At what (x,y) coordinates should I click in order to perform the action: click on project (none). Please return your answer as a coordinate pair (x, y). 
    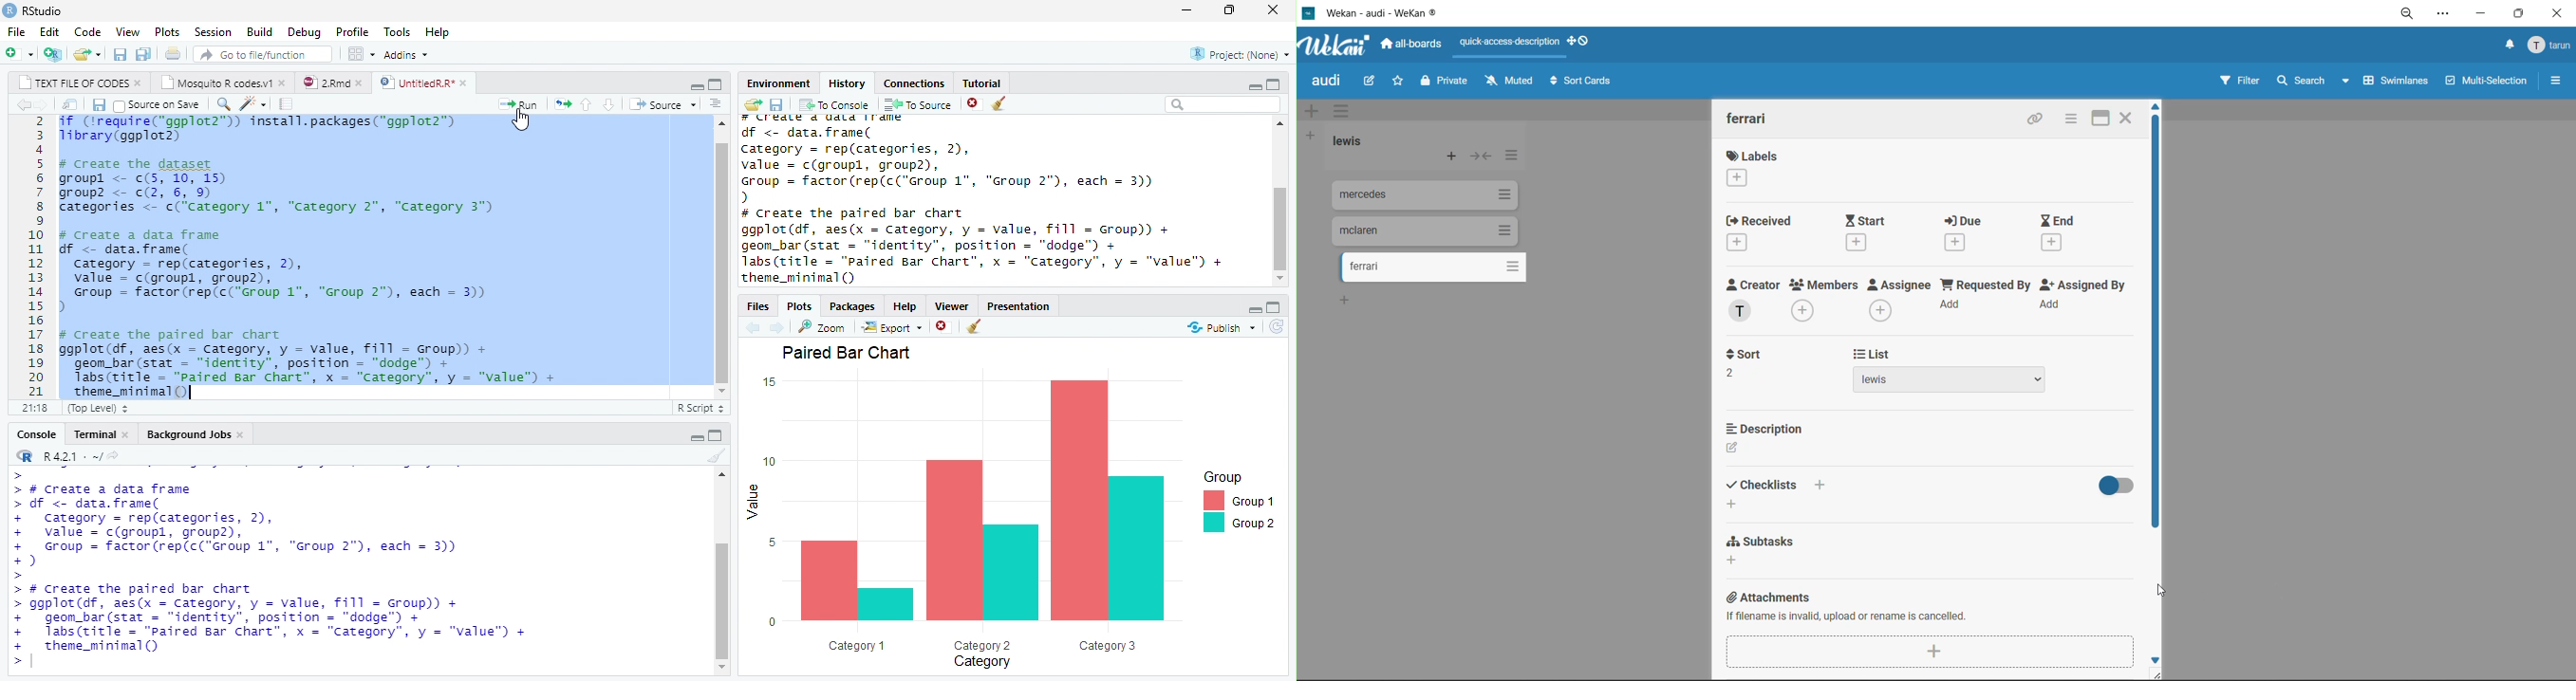
    Looking at the image, I should click on (1240, 52).